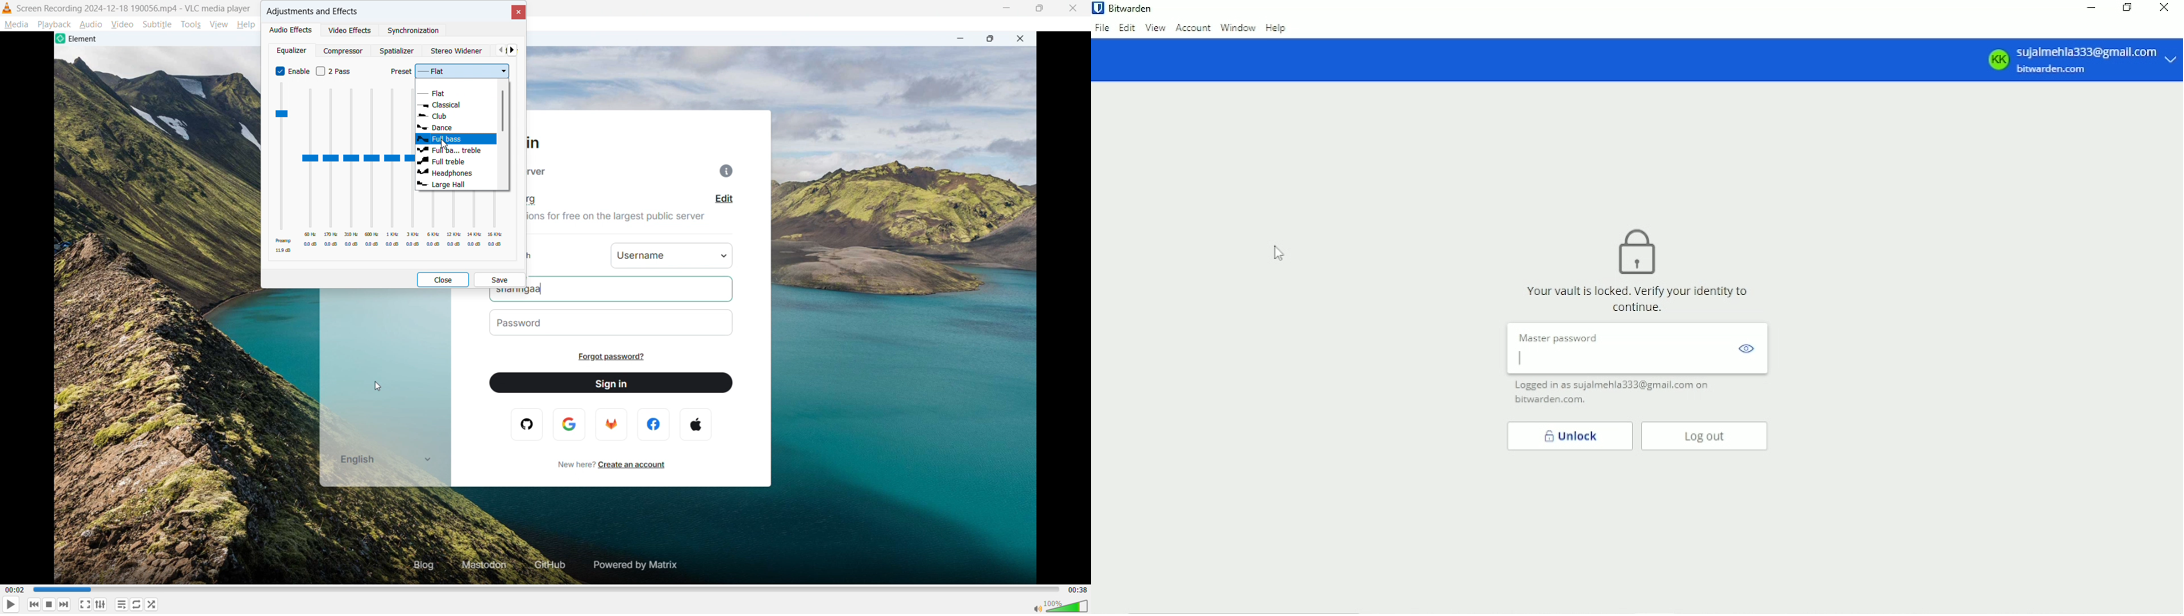 This screenshot has height=616, width=2184. Describe the element at coordinates (190, 24) in the screenshot. I see `Tools ` at that location.